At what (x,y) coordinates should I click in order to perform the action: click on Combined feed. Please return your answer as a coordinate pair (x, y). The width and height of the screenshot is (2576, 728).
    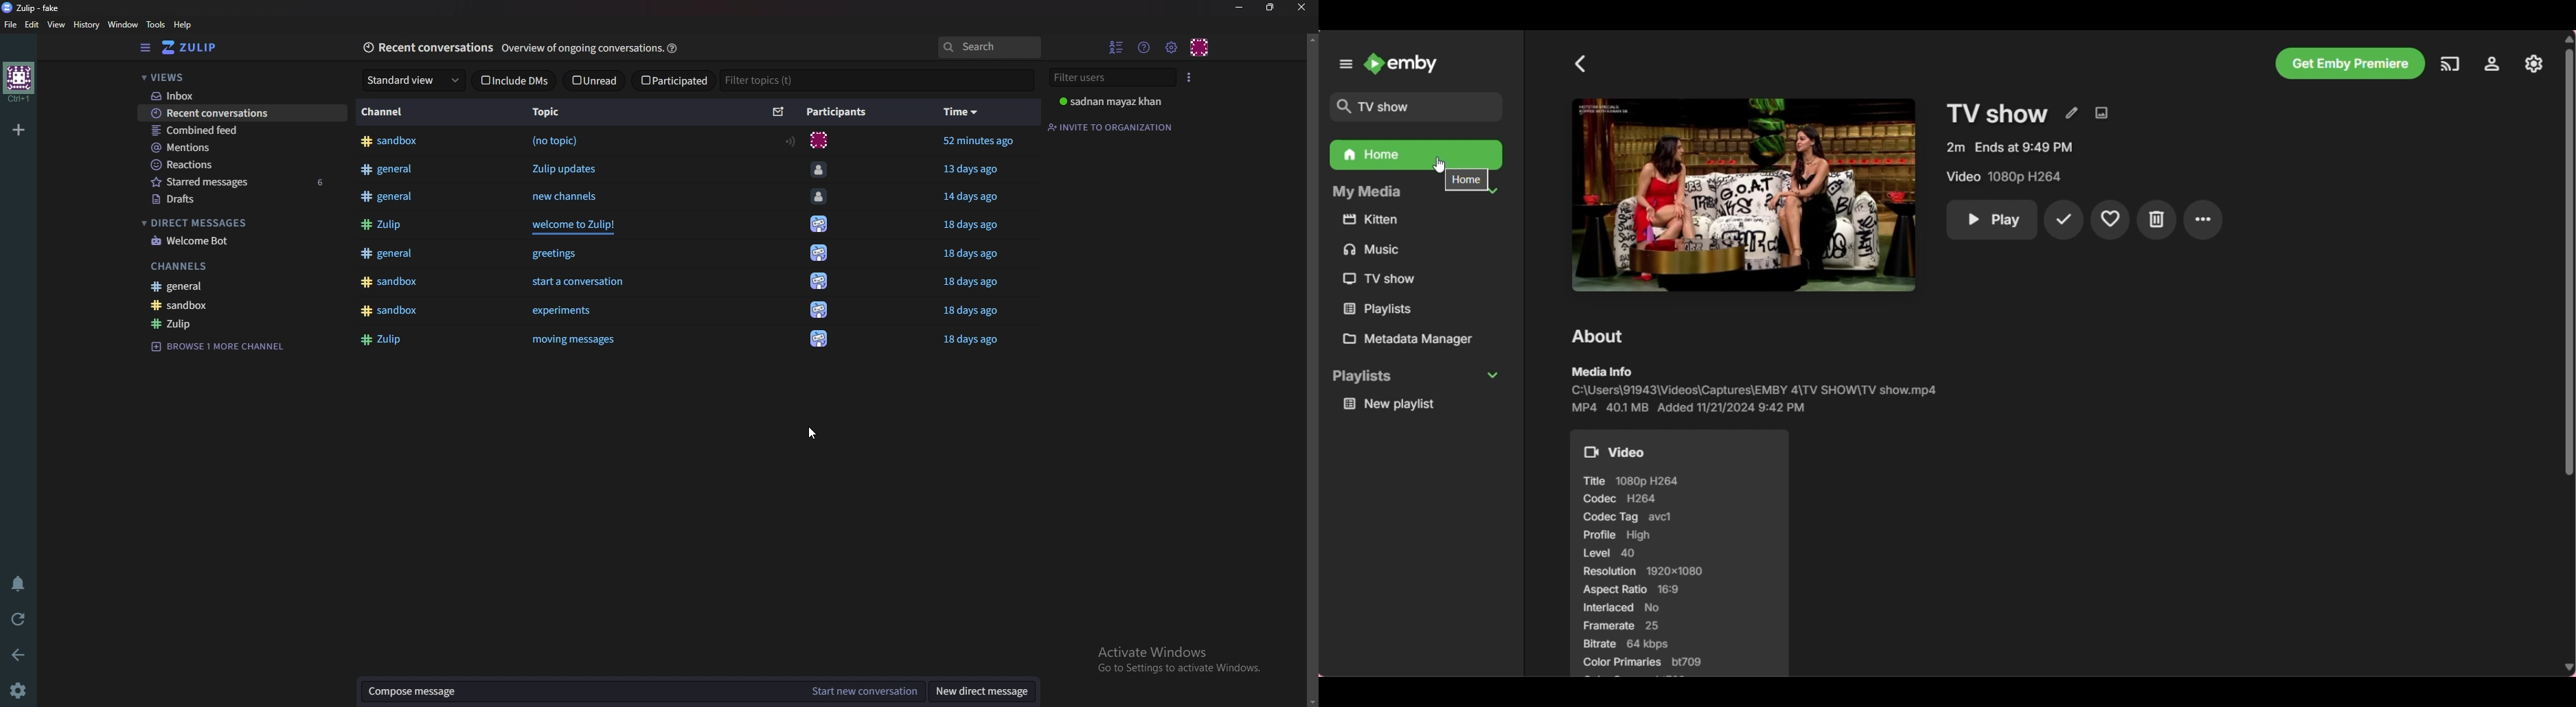
    Looking at the image, I should click on (236, 131).